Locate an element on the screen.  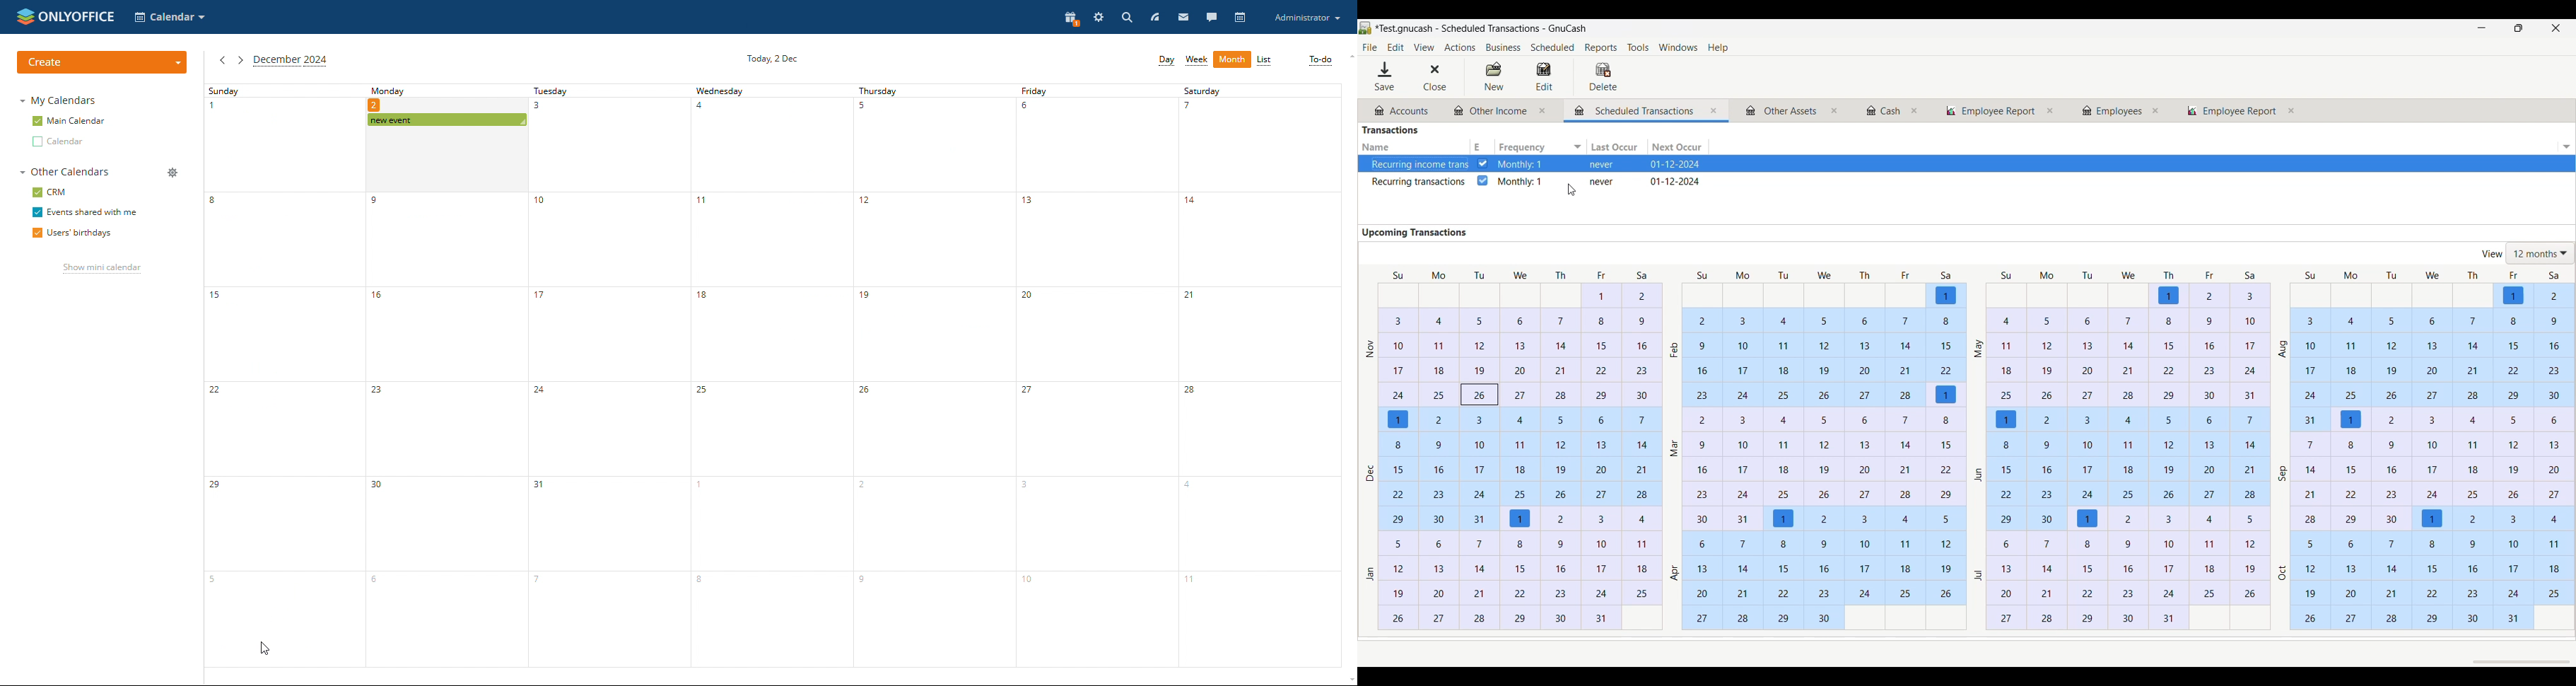
cursor is located at coordinates (1567, 193).